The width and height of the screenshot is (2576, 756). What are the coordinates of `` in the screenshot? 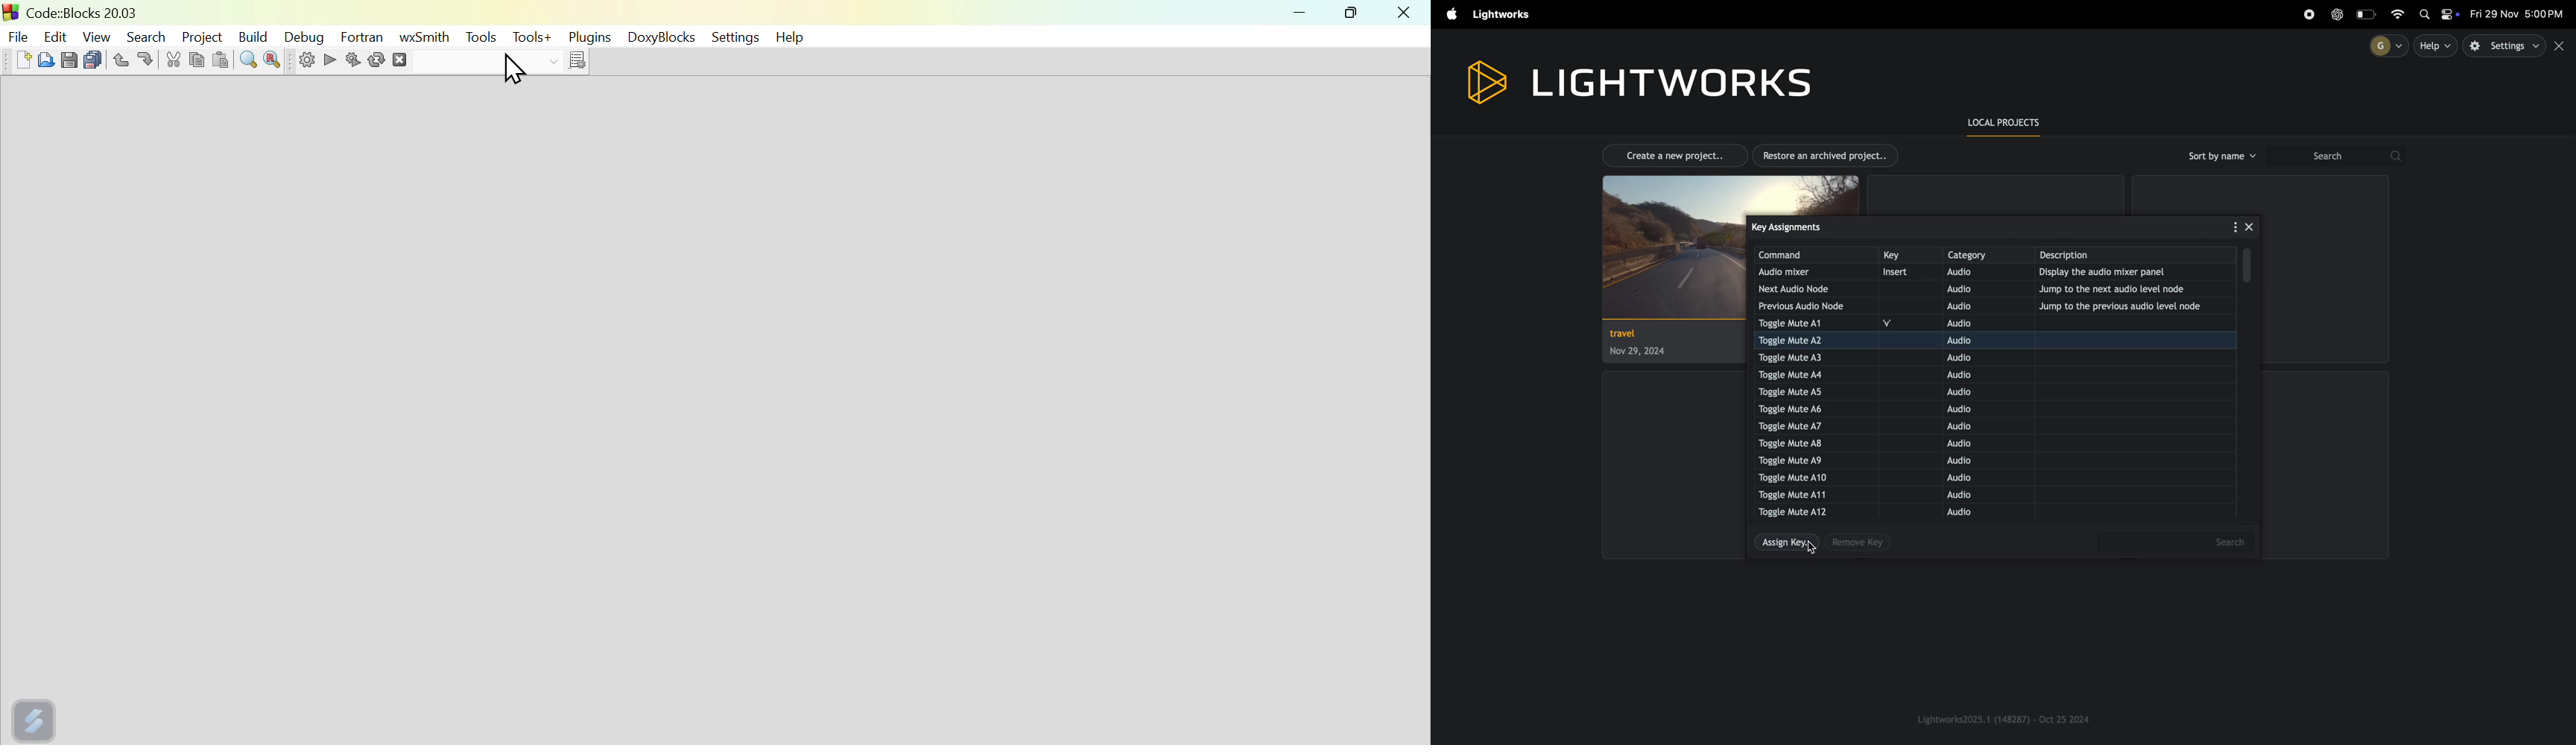 It's located at (355, 59).